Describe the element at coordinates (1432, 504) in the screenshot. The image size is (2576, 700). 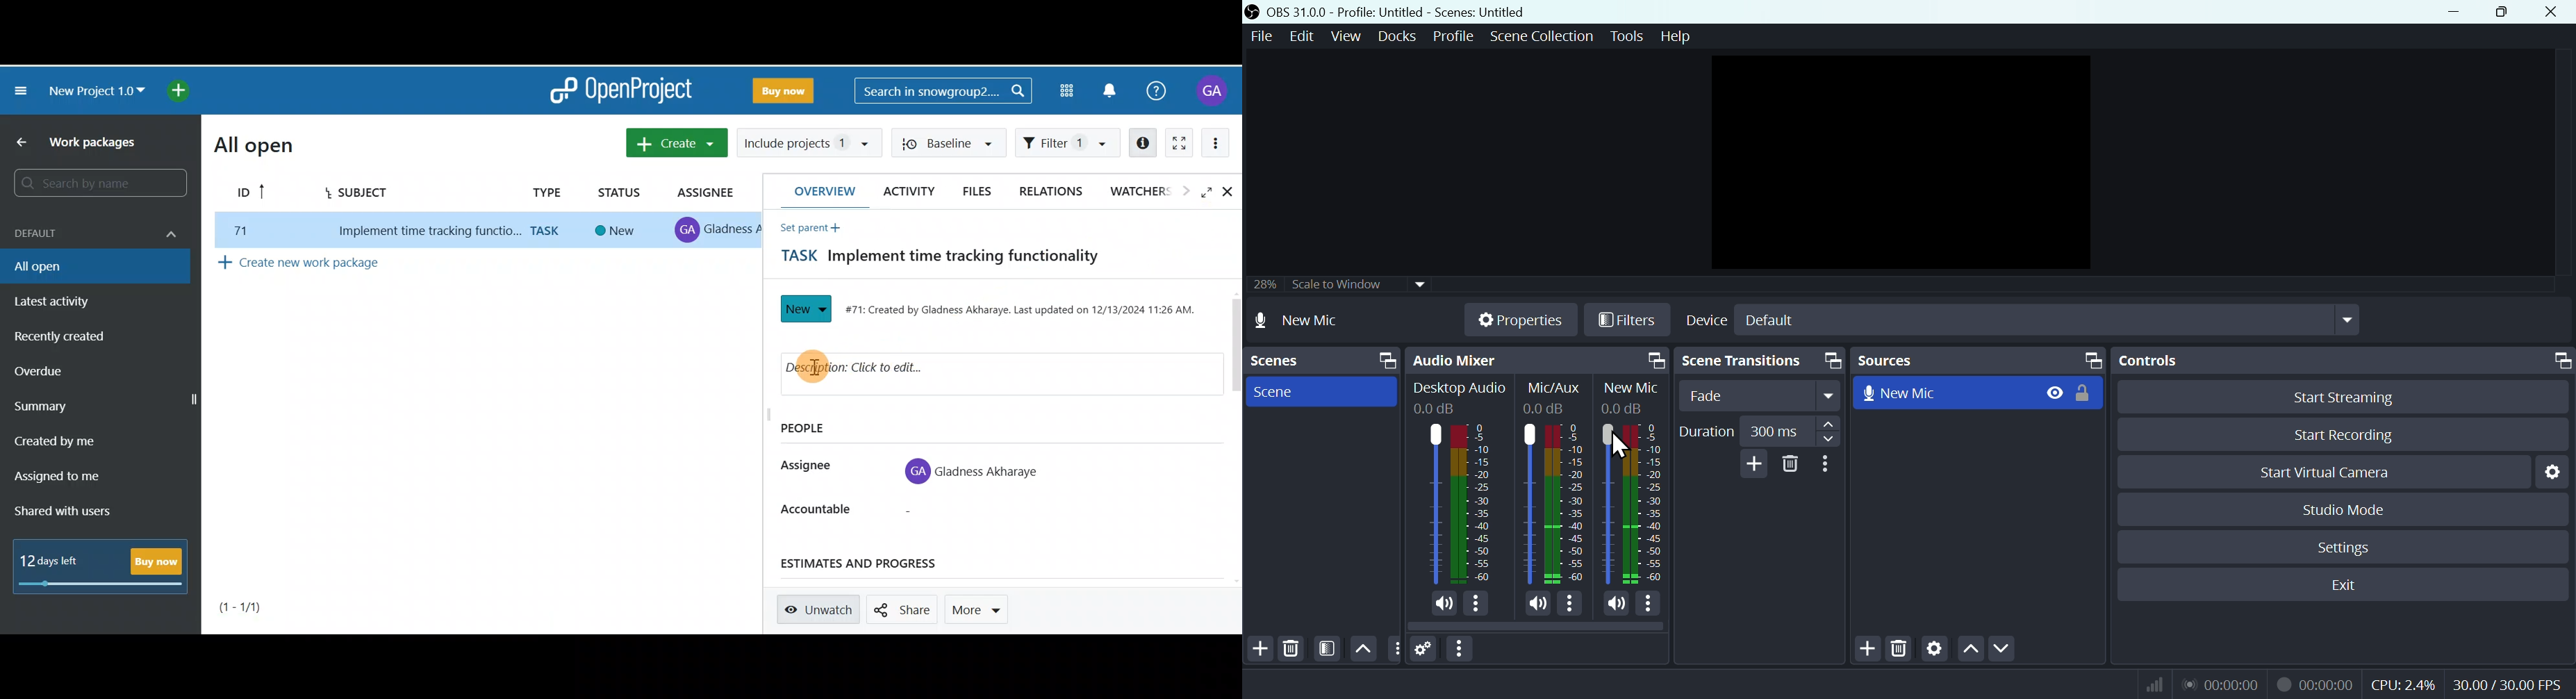
I see `Desktop Audio` at that location.